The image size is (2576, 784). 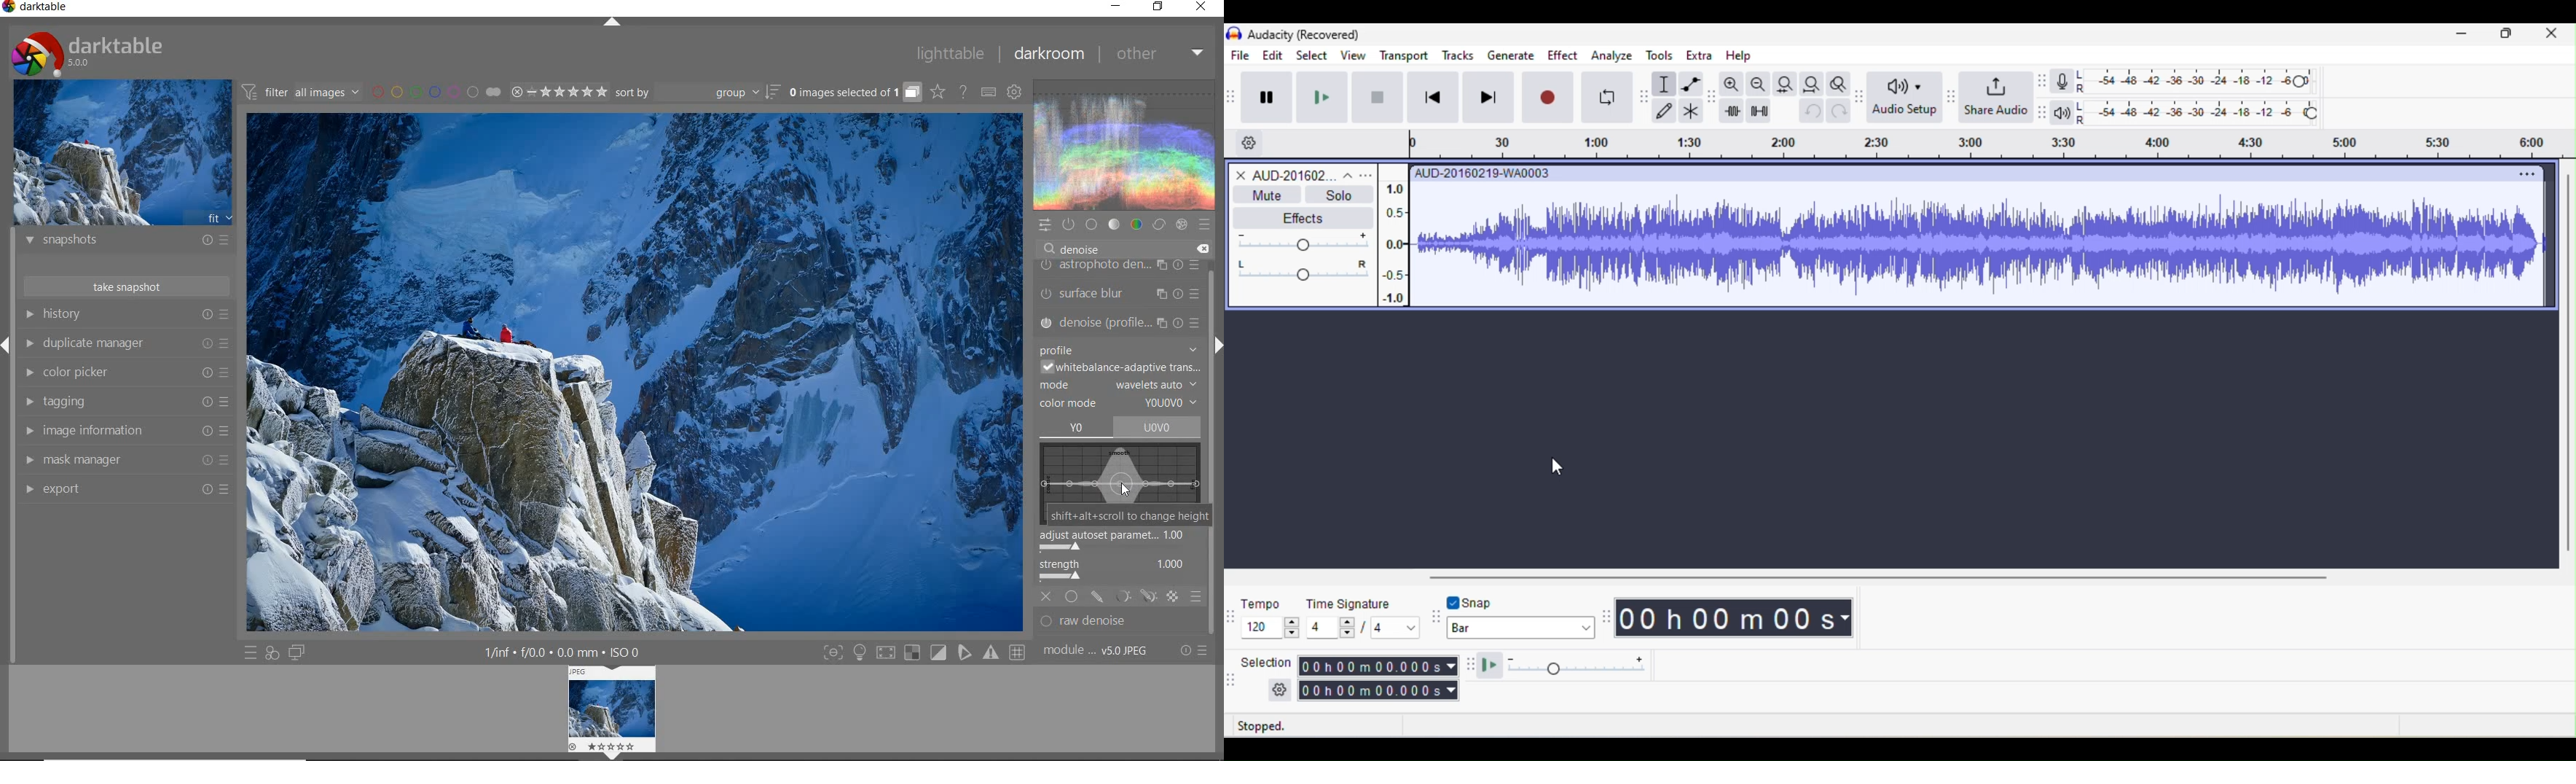 What do you see at coordinates (1281, 726) in the screenshot?
I see `stopped` at bounding box center [1281, 726].